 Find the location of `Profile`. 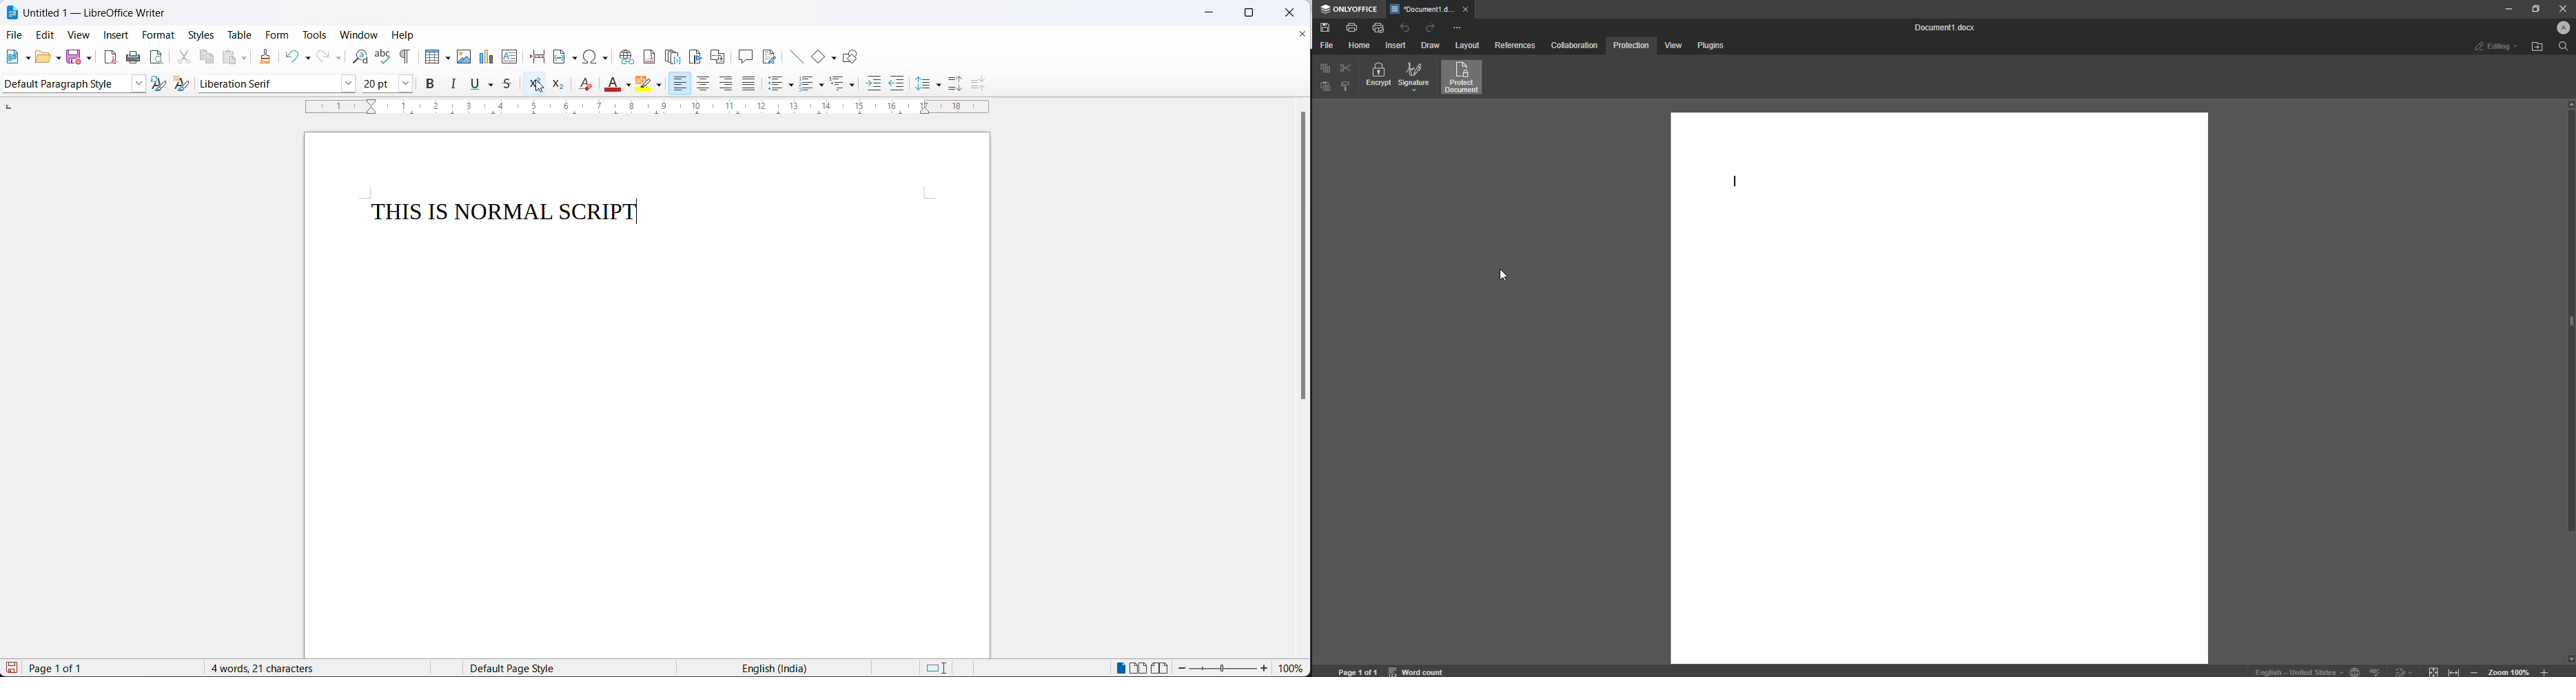

Profile is located at coordinates (2558, 27).